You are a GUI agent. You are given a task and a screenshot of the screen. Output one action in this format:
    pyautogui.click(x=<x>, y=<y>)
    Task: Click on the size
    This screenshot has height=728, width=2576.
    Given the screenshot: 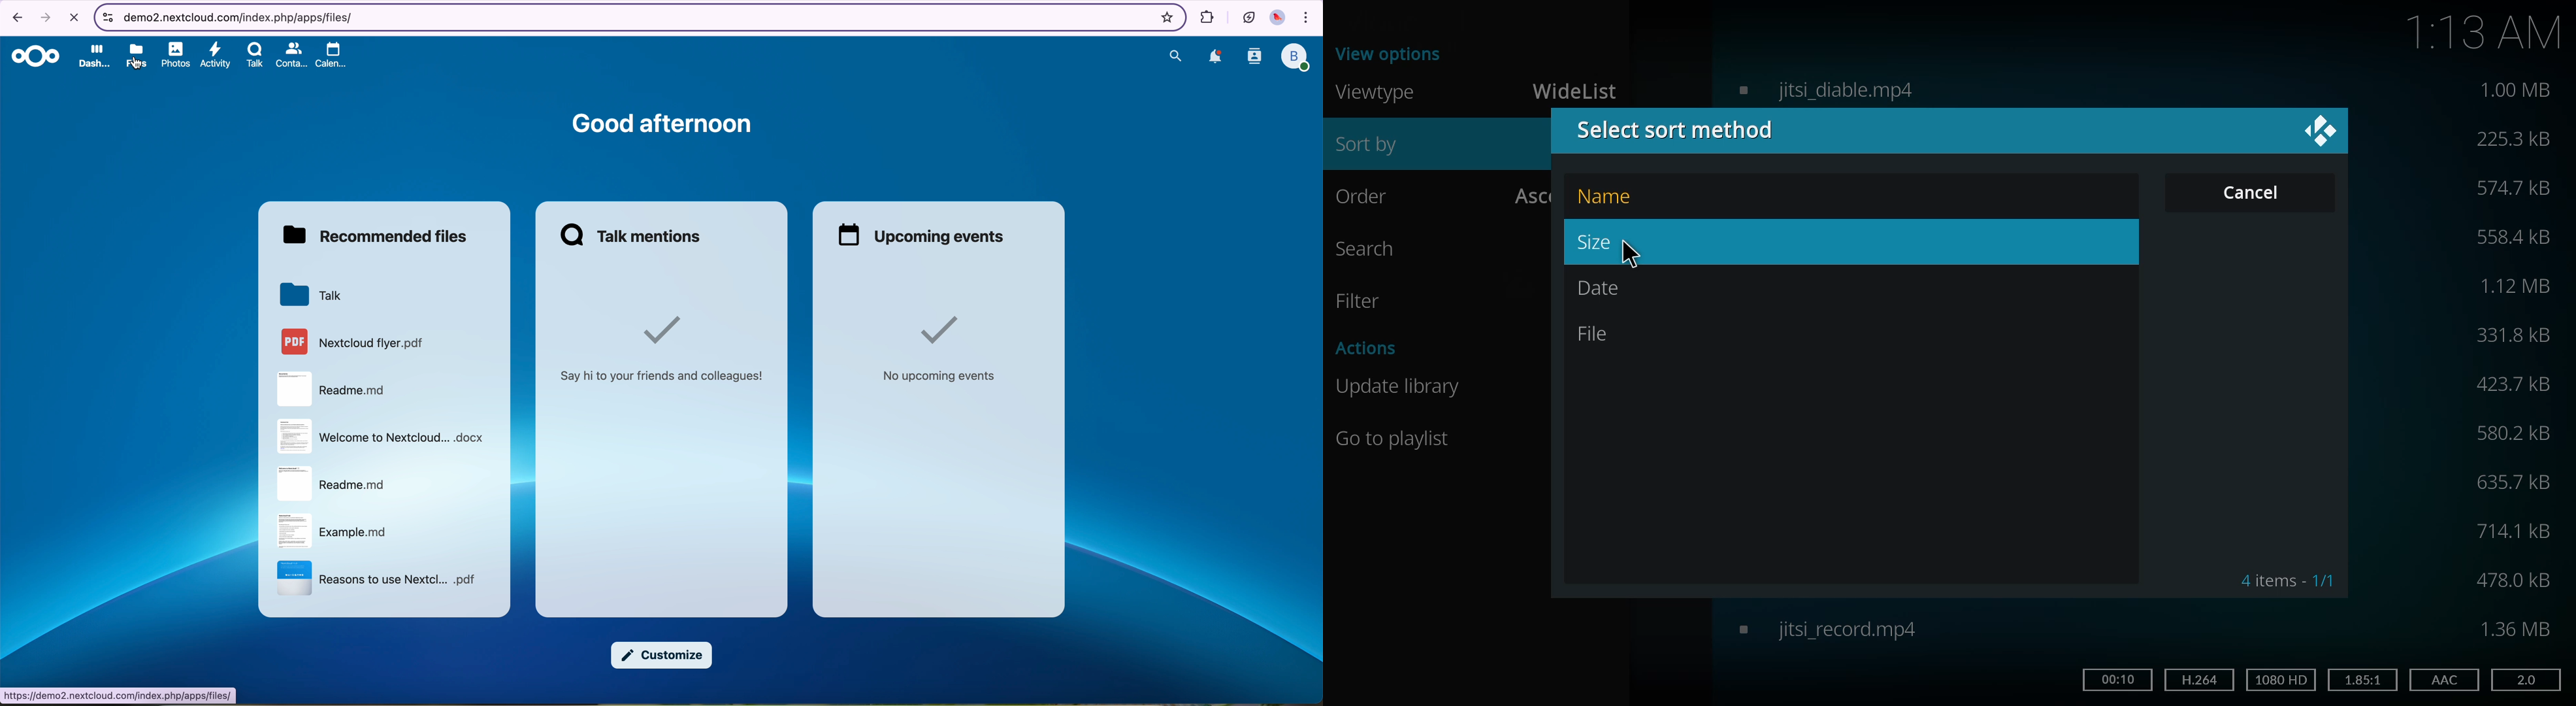 What is the action you would take?
    pyautogui.click(x=2513, y=90)
    